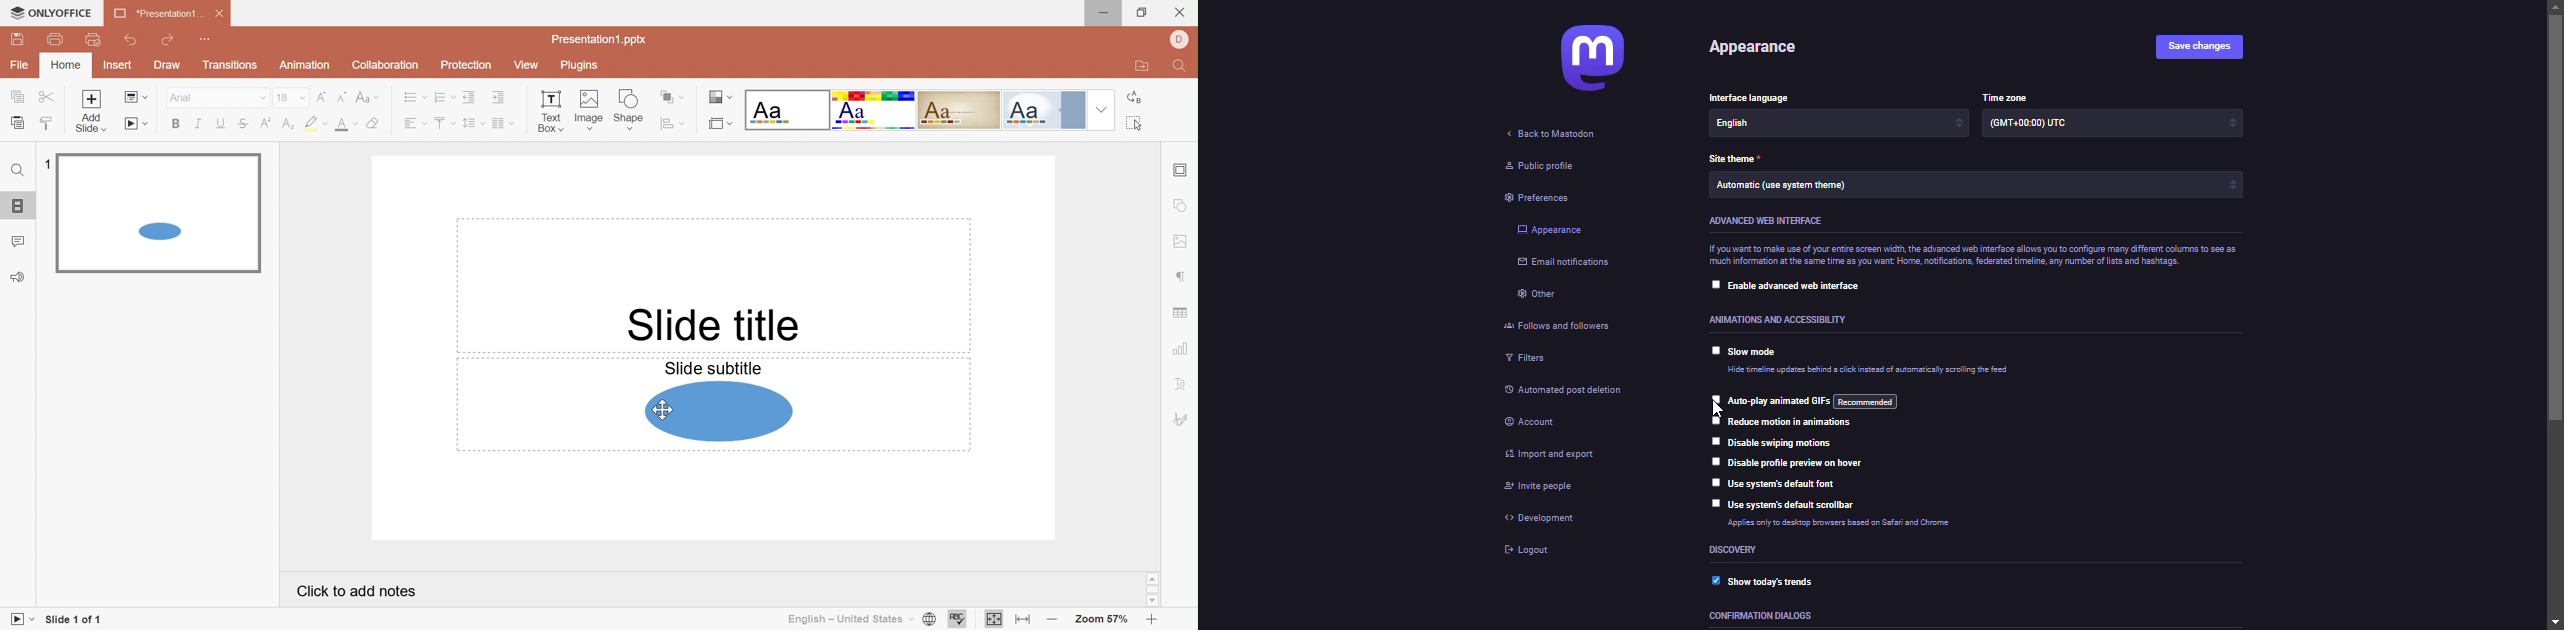  I want to click on theme, so click(1732, 159).